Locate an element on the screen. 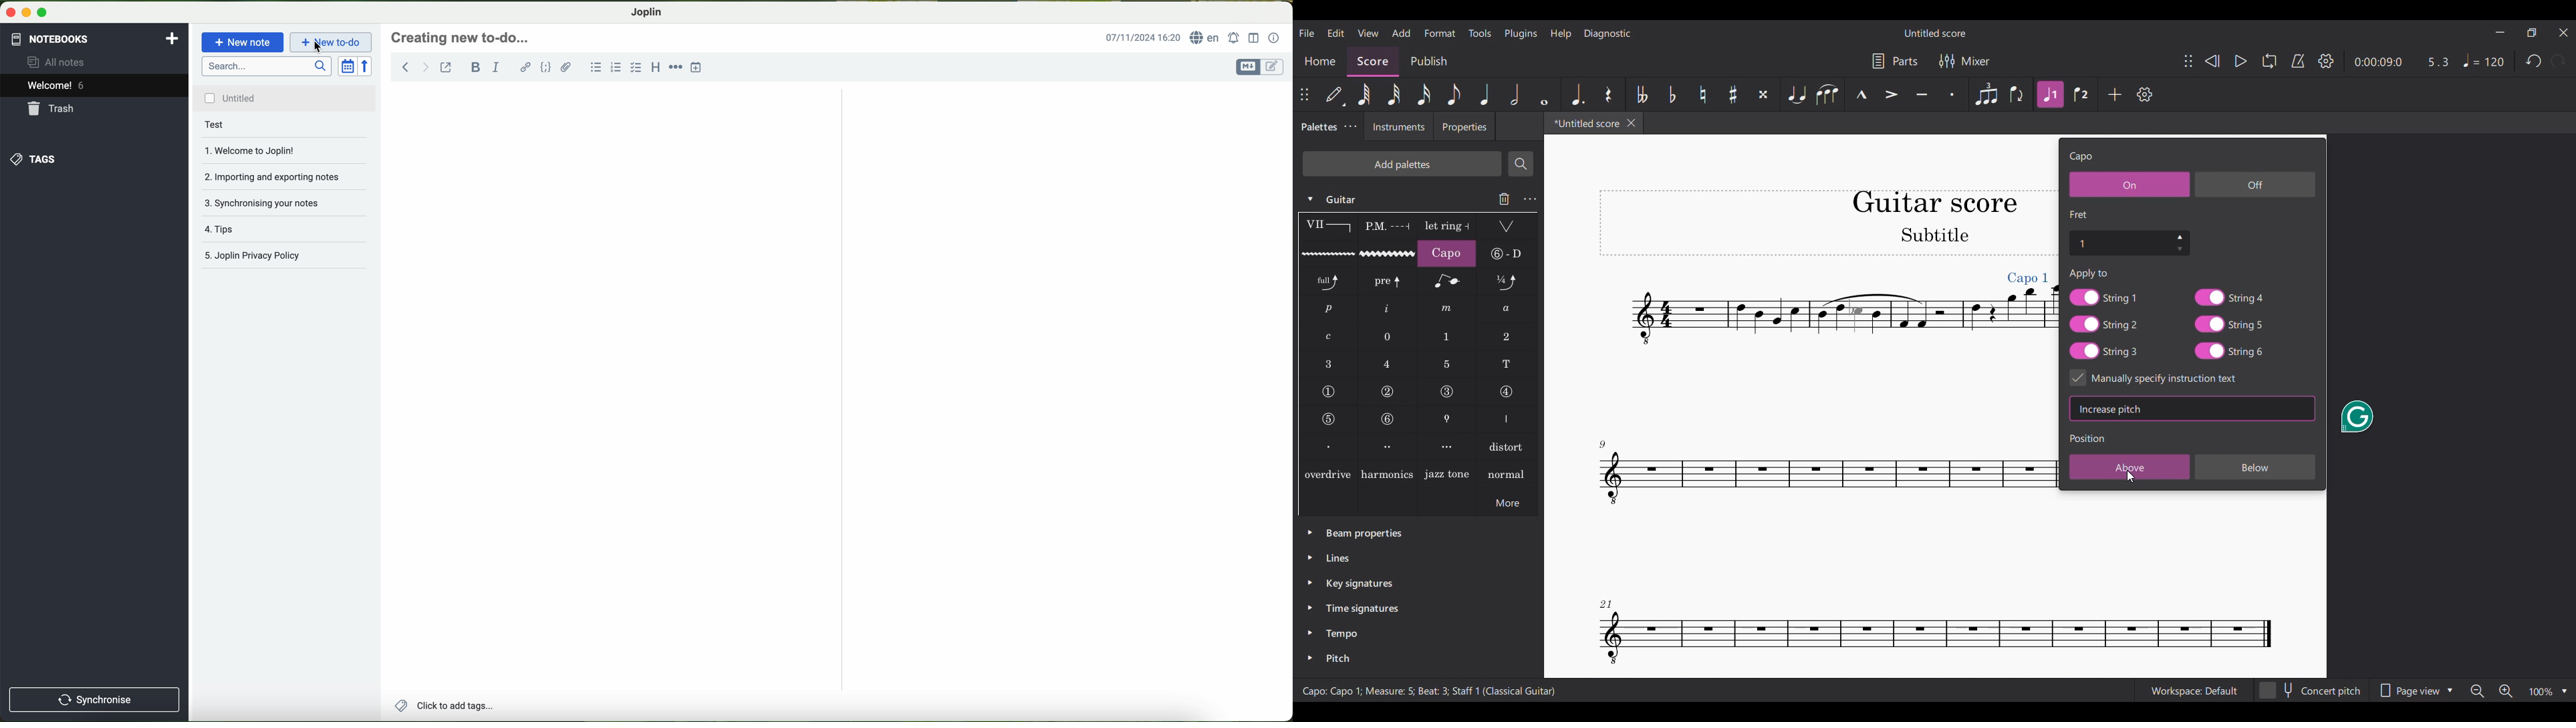  LH guitar fingering T is located at coordinates (1507, 364).